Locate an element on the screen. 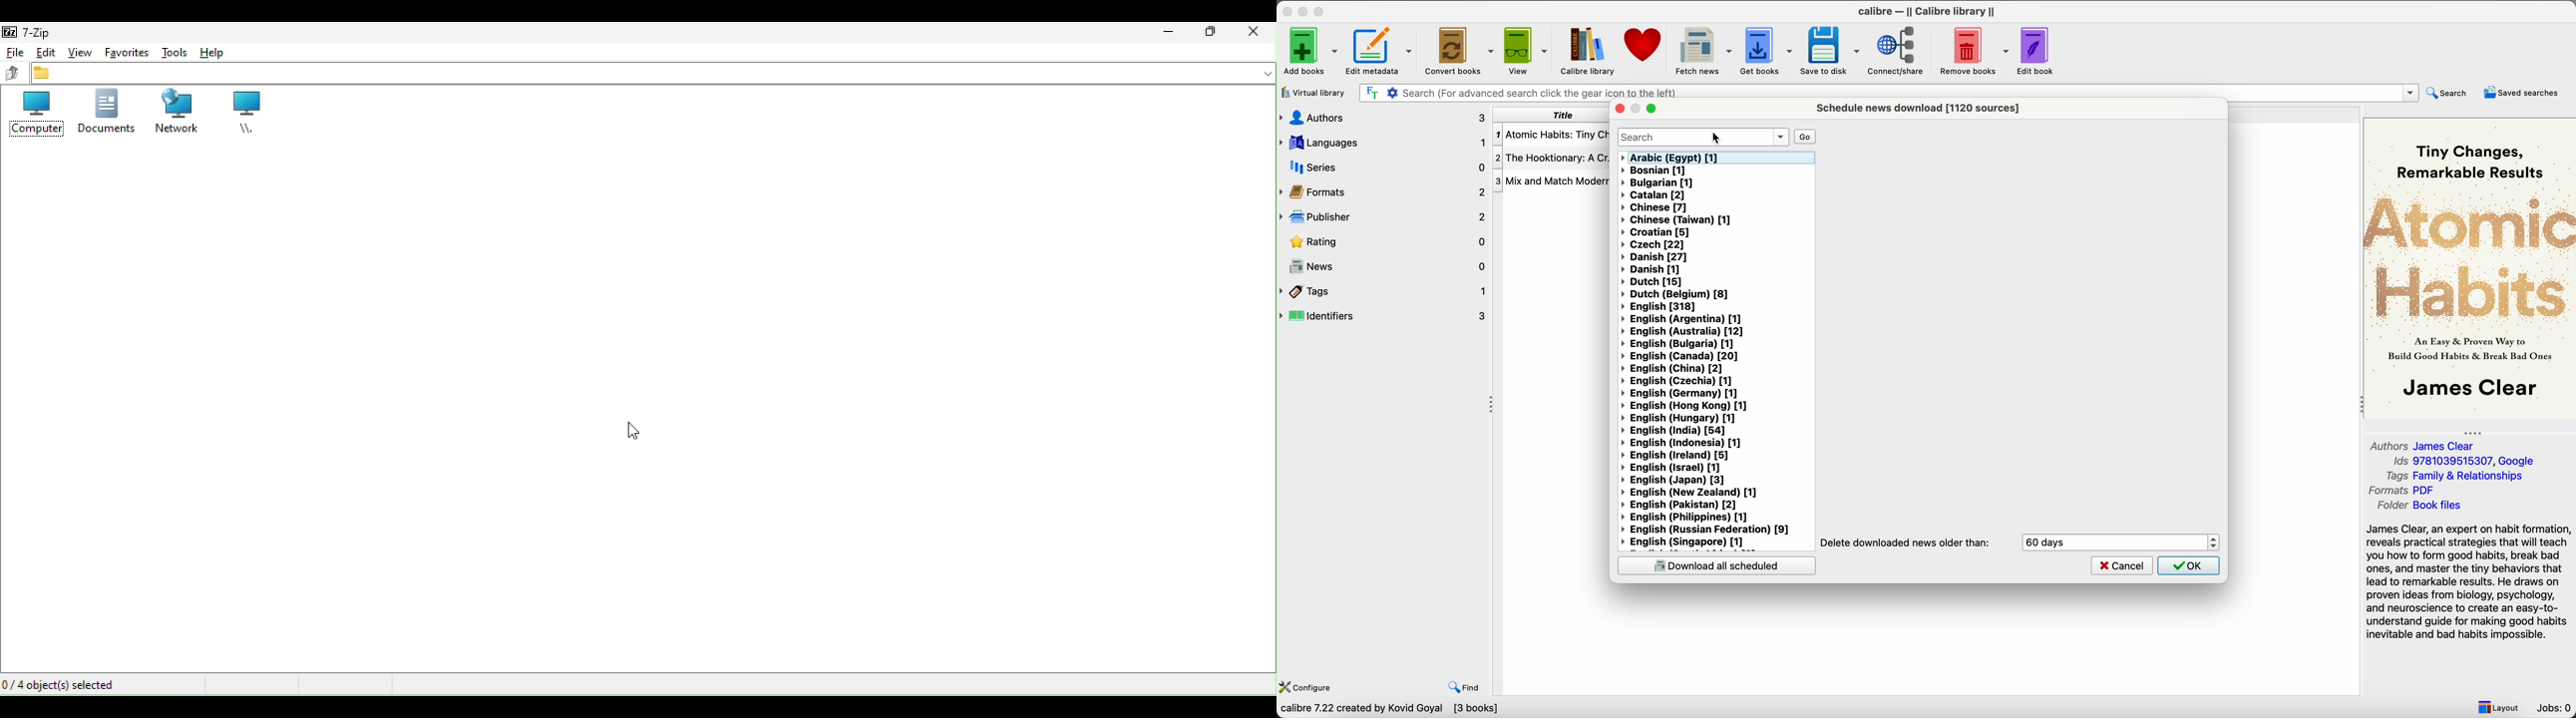  English (Singapore) [1] is located at coordinates (1686, 542).